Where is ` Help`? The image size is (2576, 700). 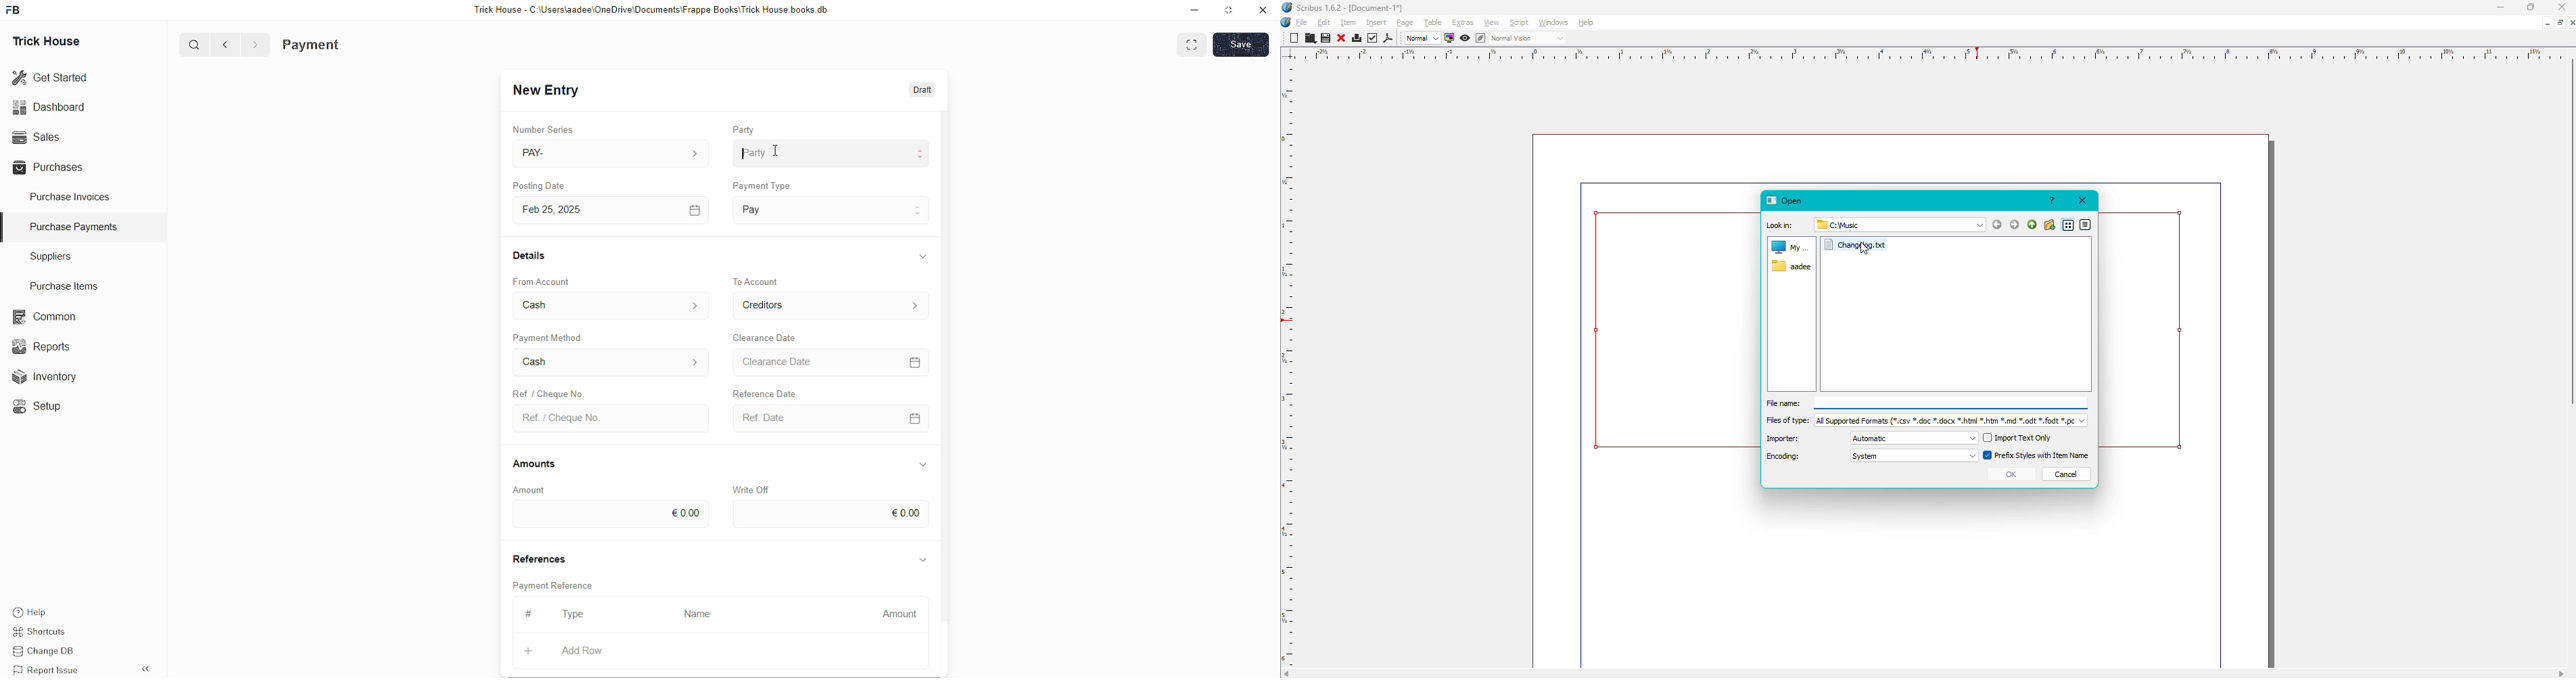  Help is located at coordinates (50, 611).